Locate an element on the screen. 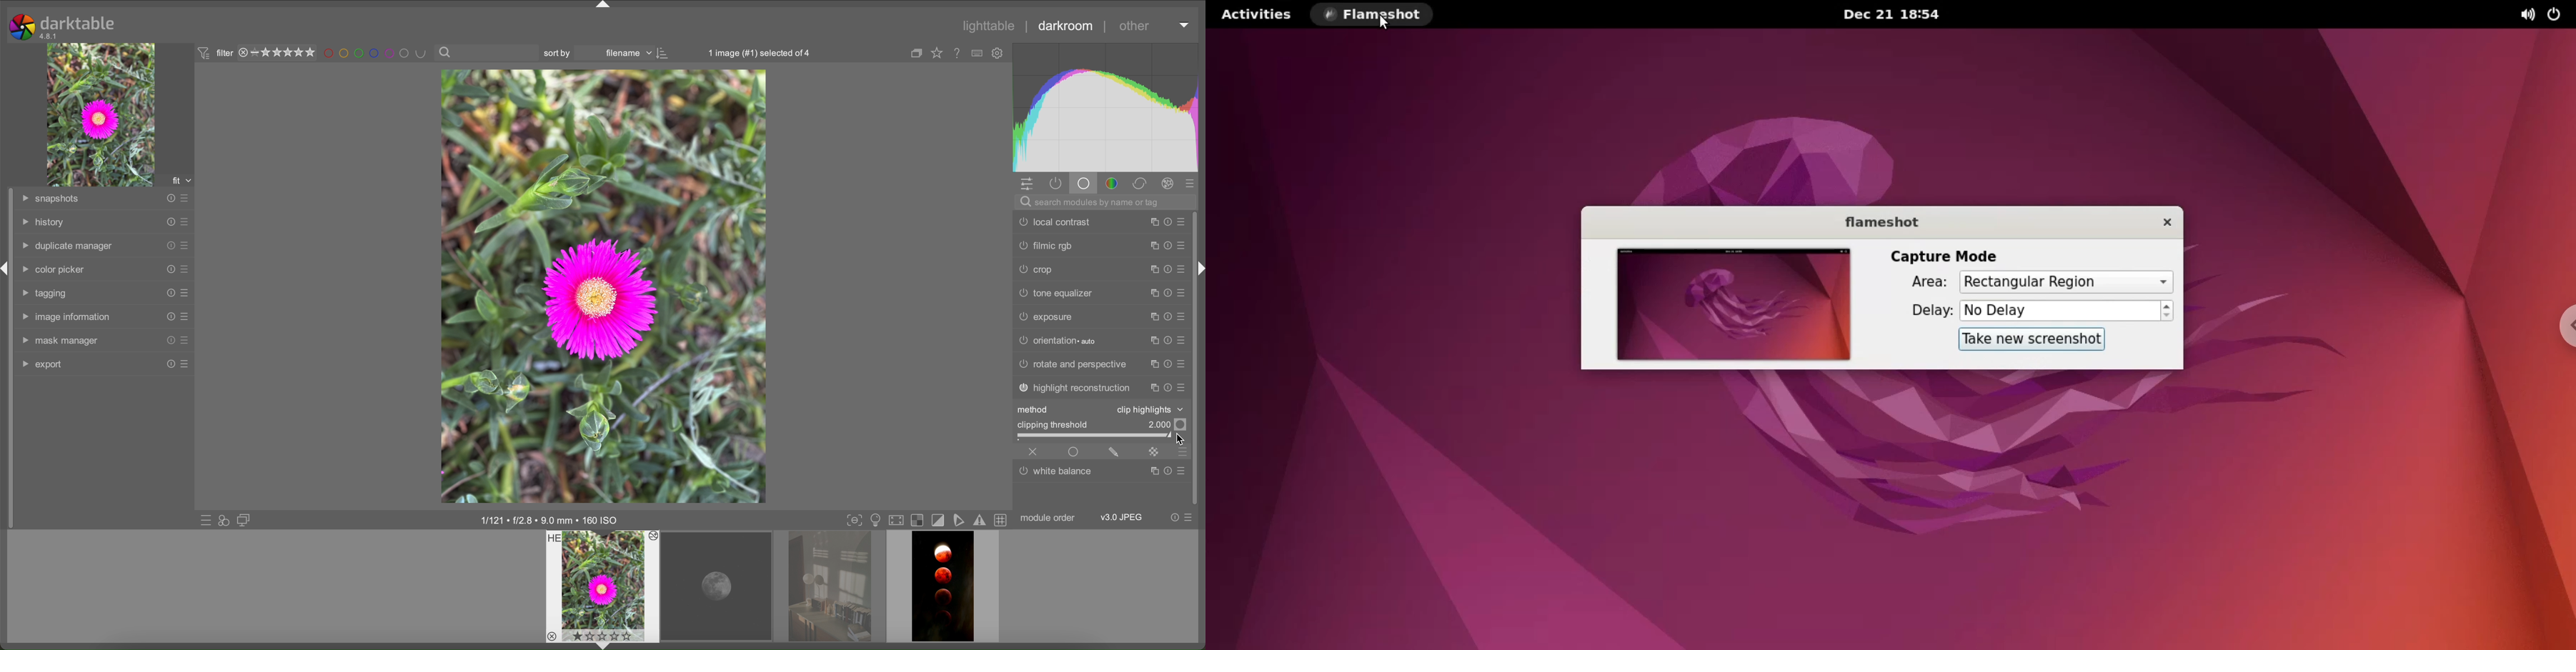 Image resolution: width=2576 pixels, height=672 pixels. quick access to presets is located at coordinates (205, 520).